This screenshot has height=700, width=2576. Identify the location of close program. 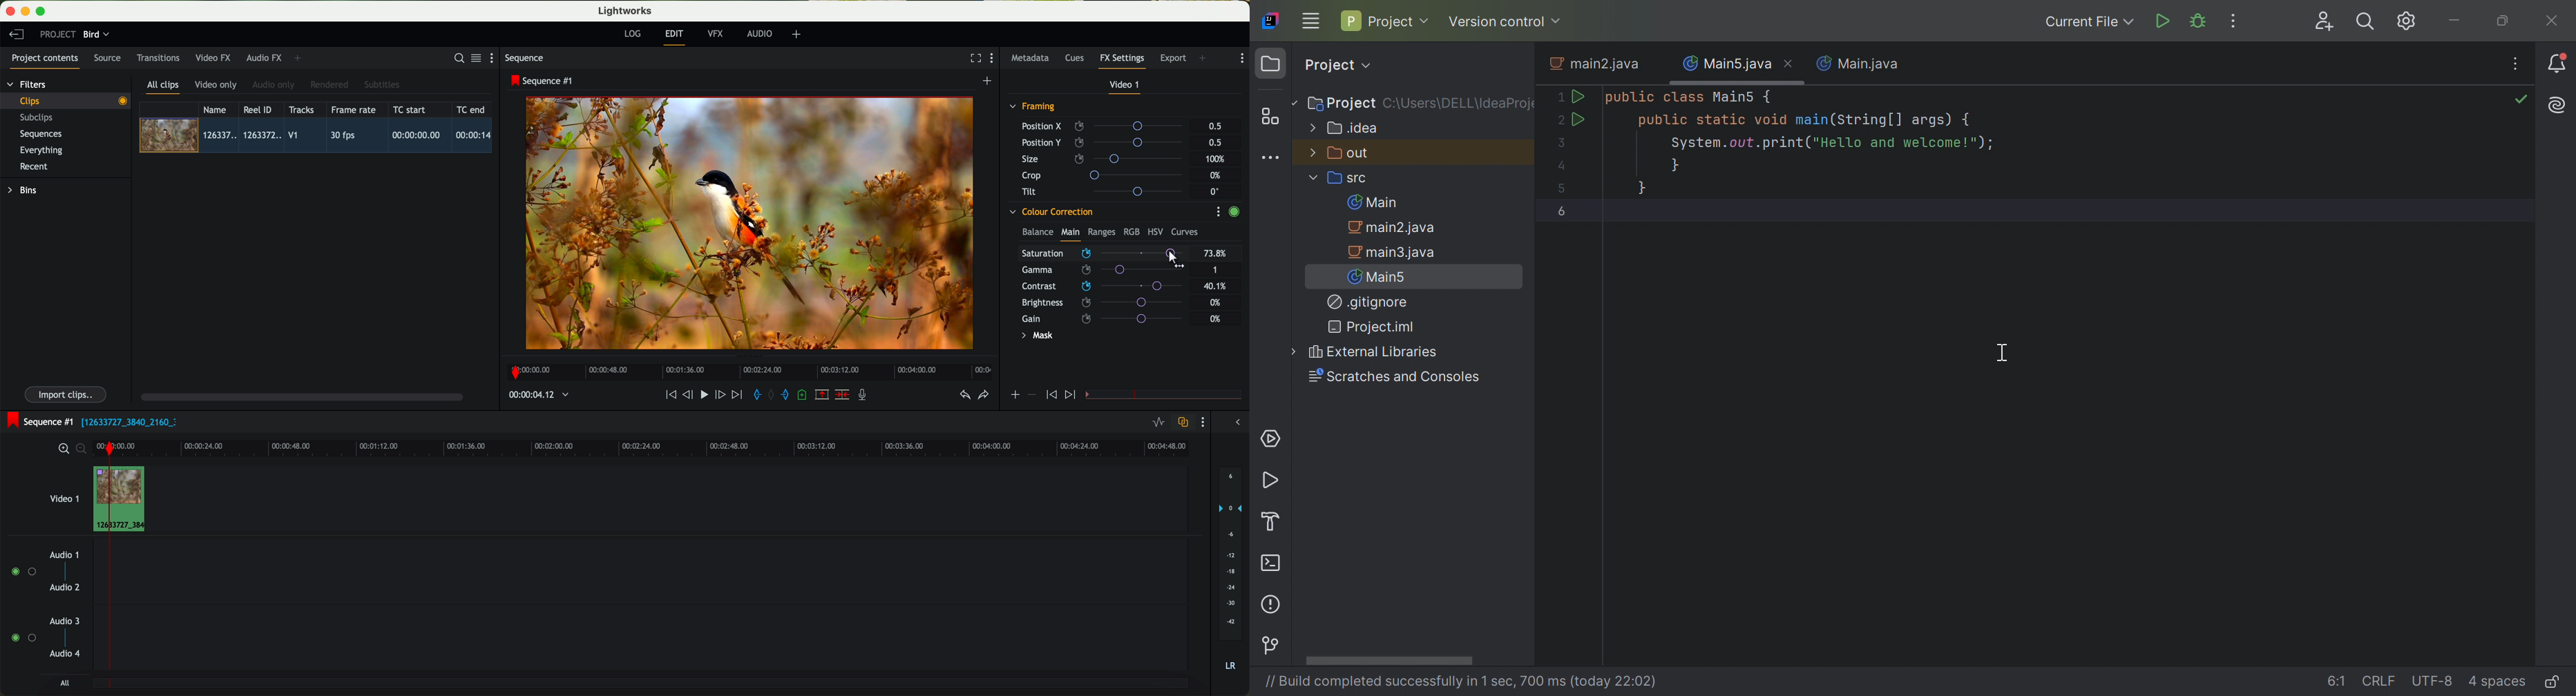
(10, 11).